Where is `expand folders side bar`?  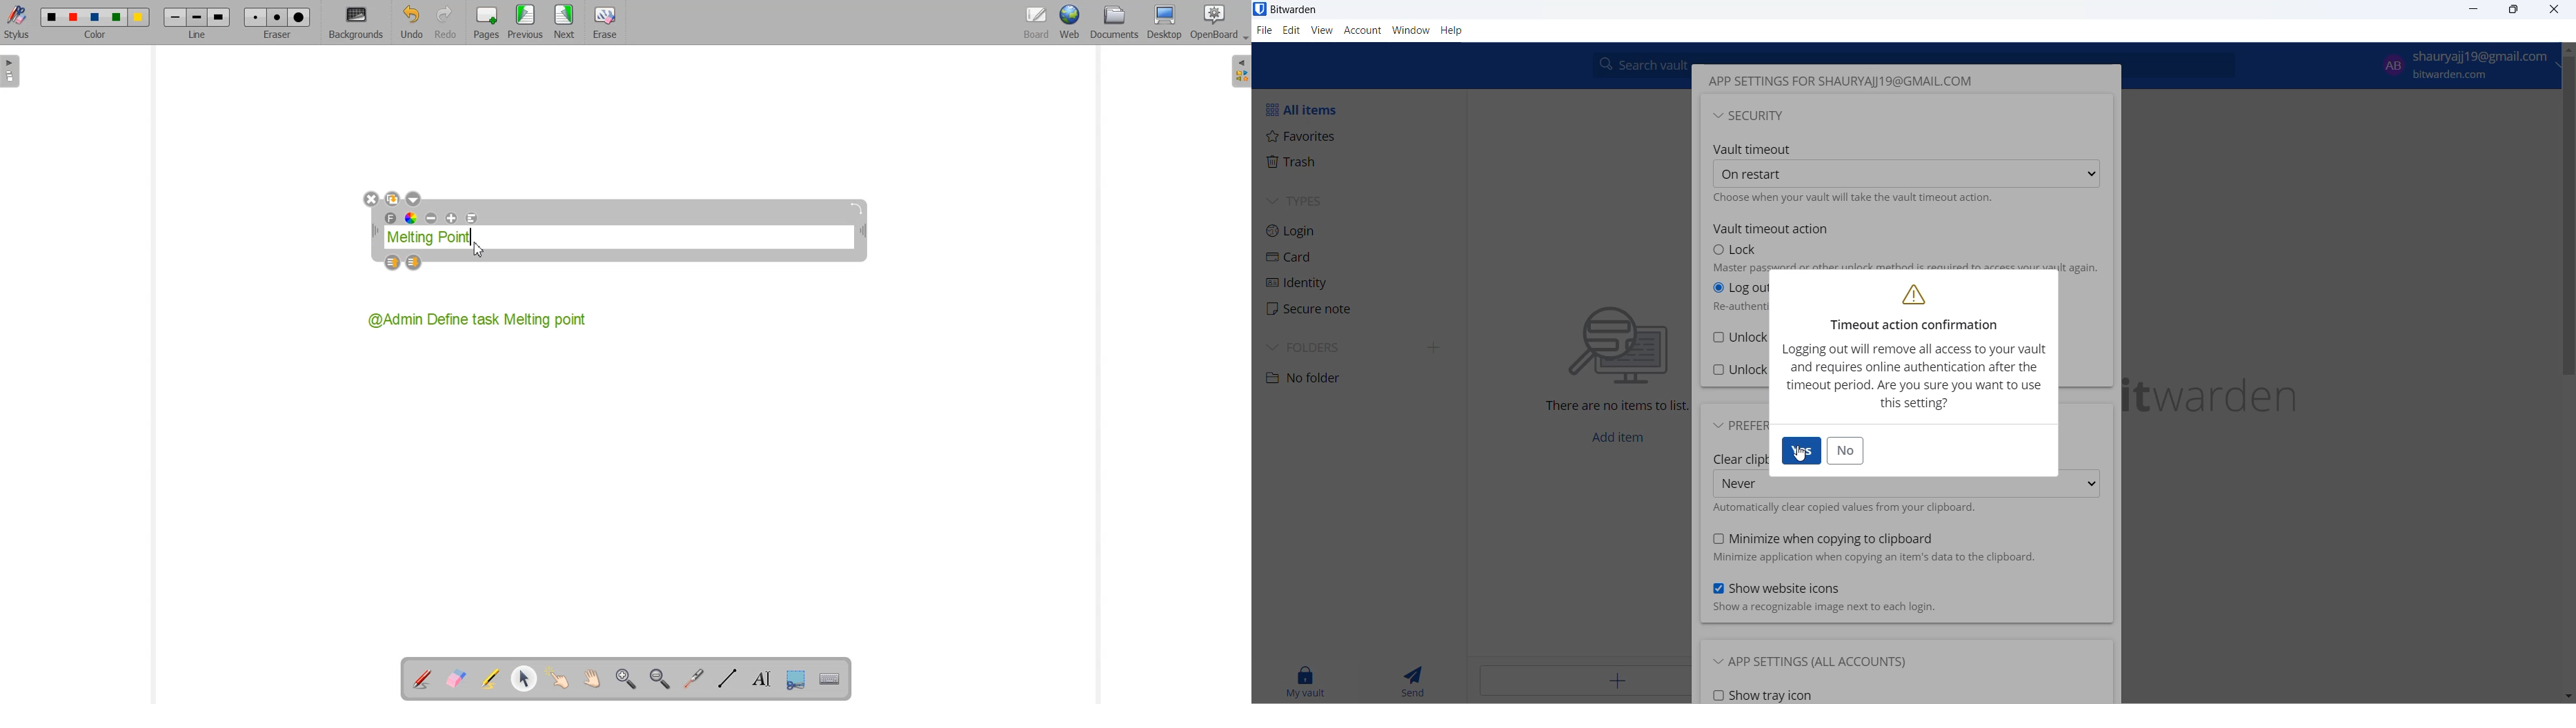
expand folders side bar is located at coordinates (1436, 350).